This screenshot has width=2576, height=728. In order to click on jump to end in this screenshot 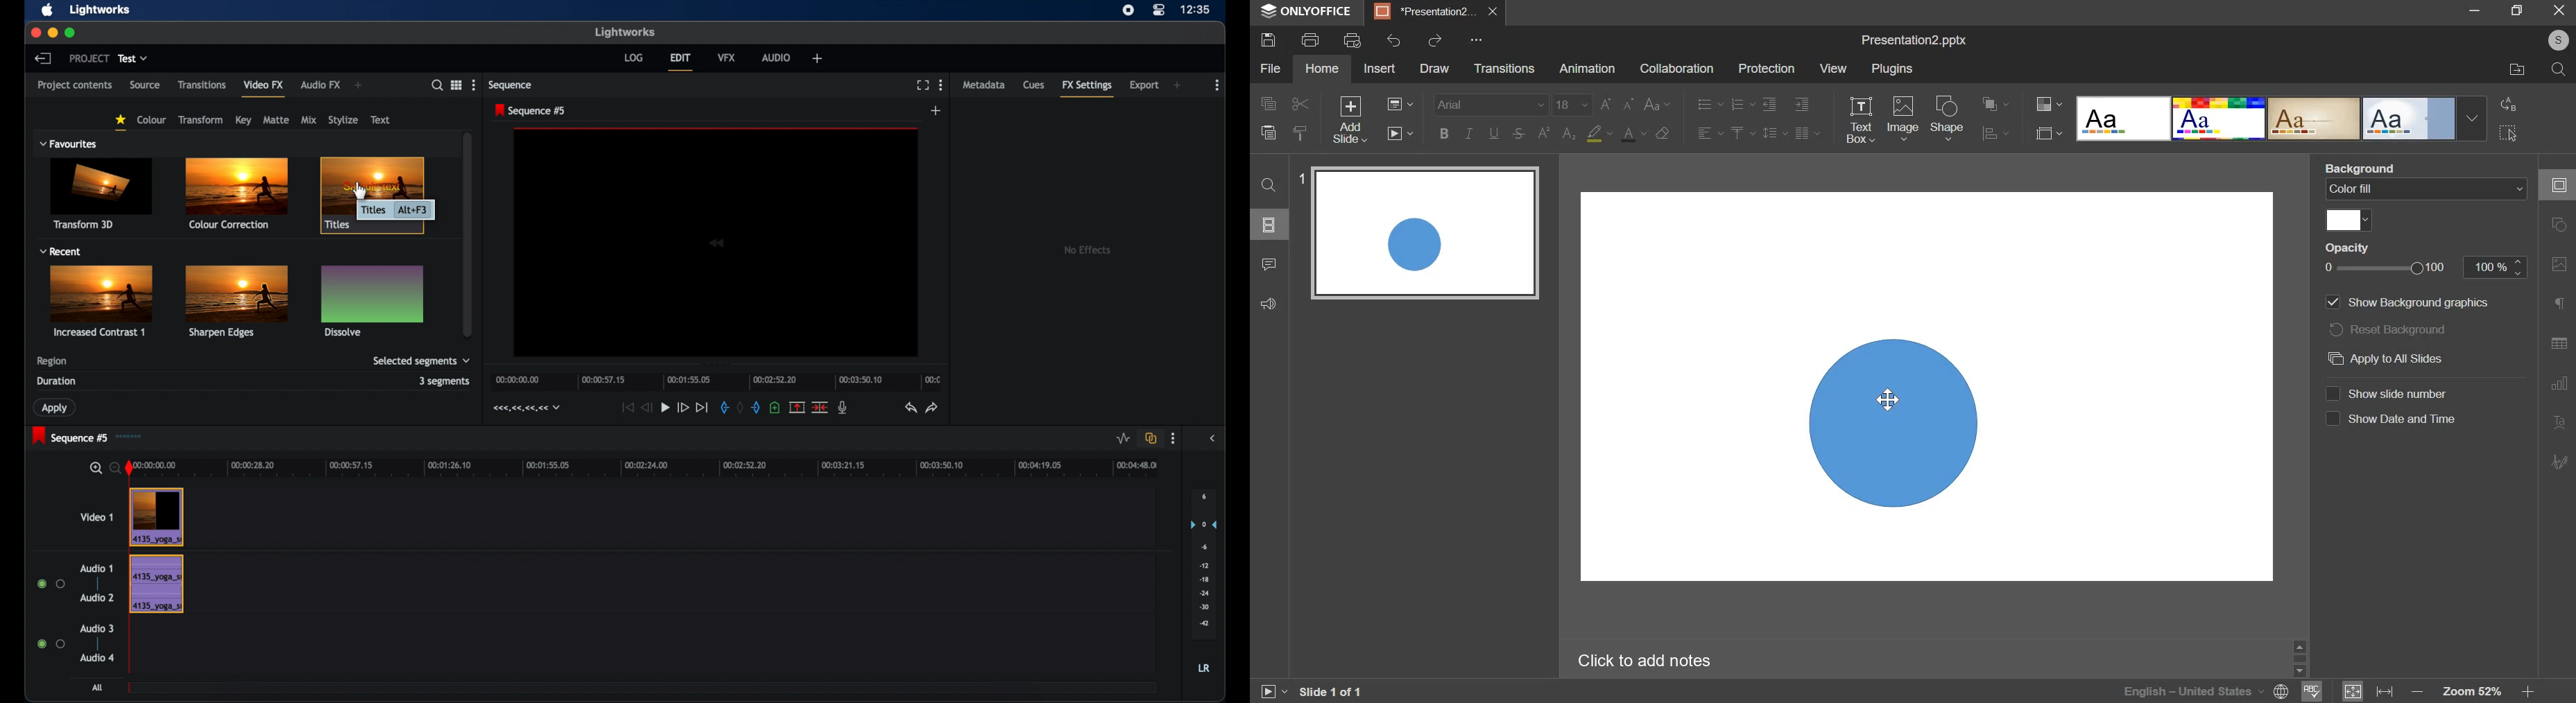, I will do `click(702, 407)`.